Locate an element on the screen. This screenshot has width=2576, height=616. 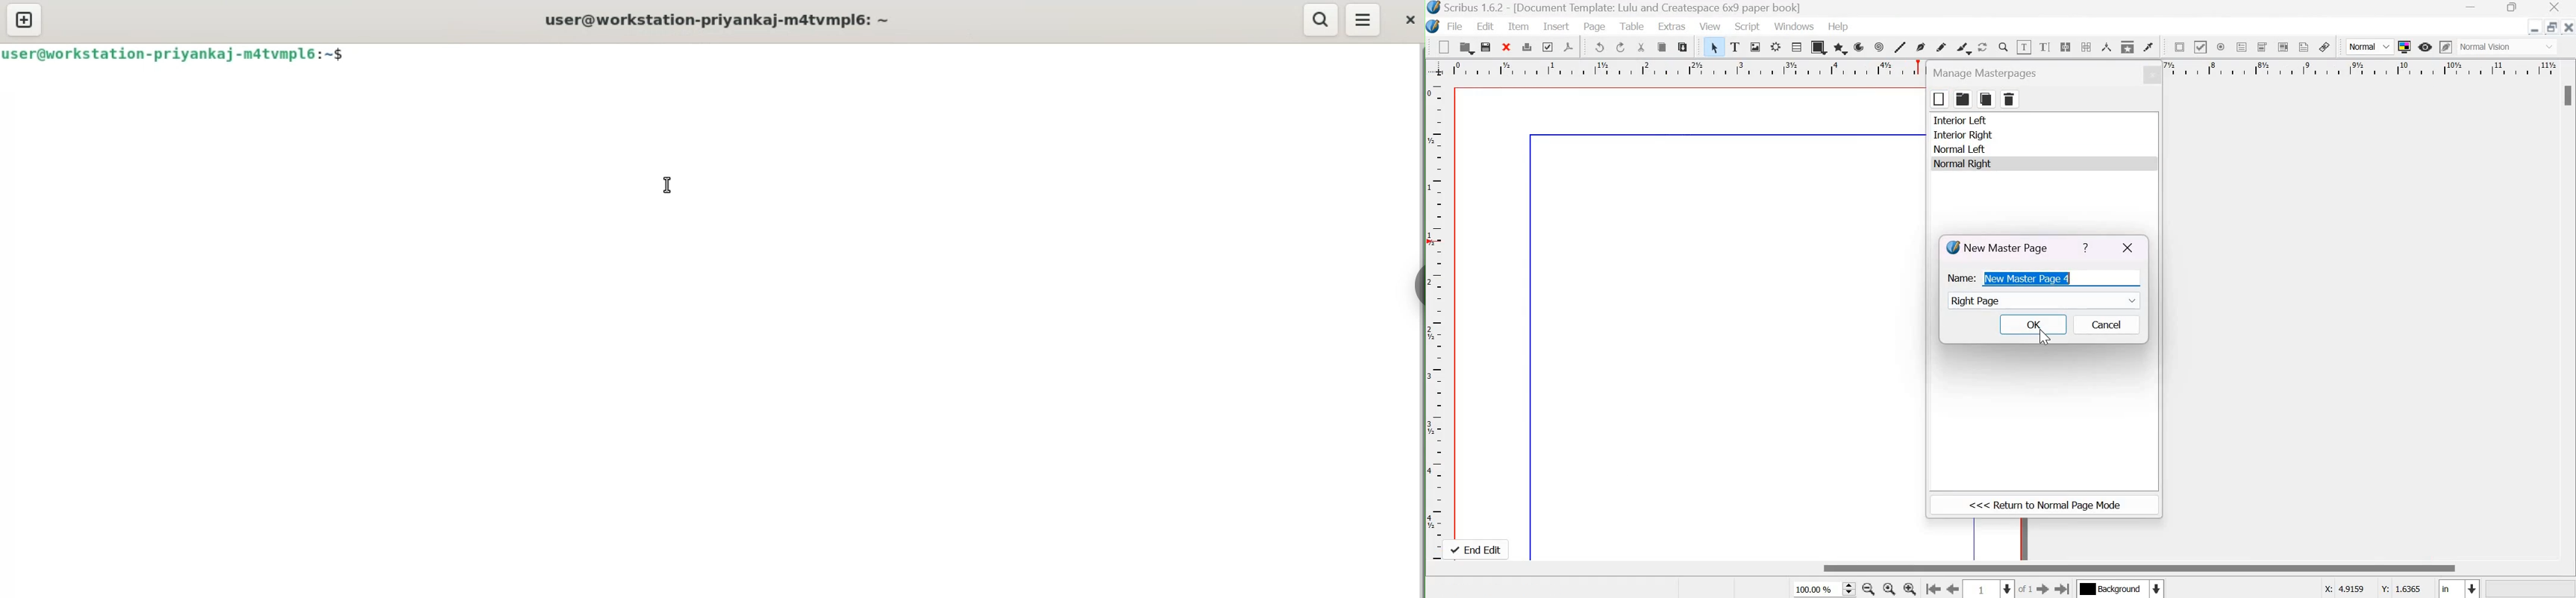
Zoom in or out is located at coordinates (2003, 47).